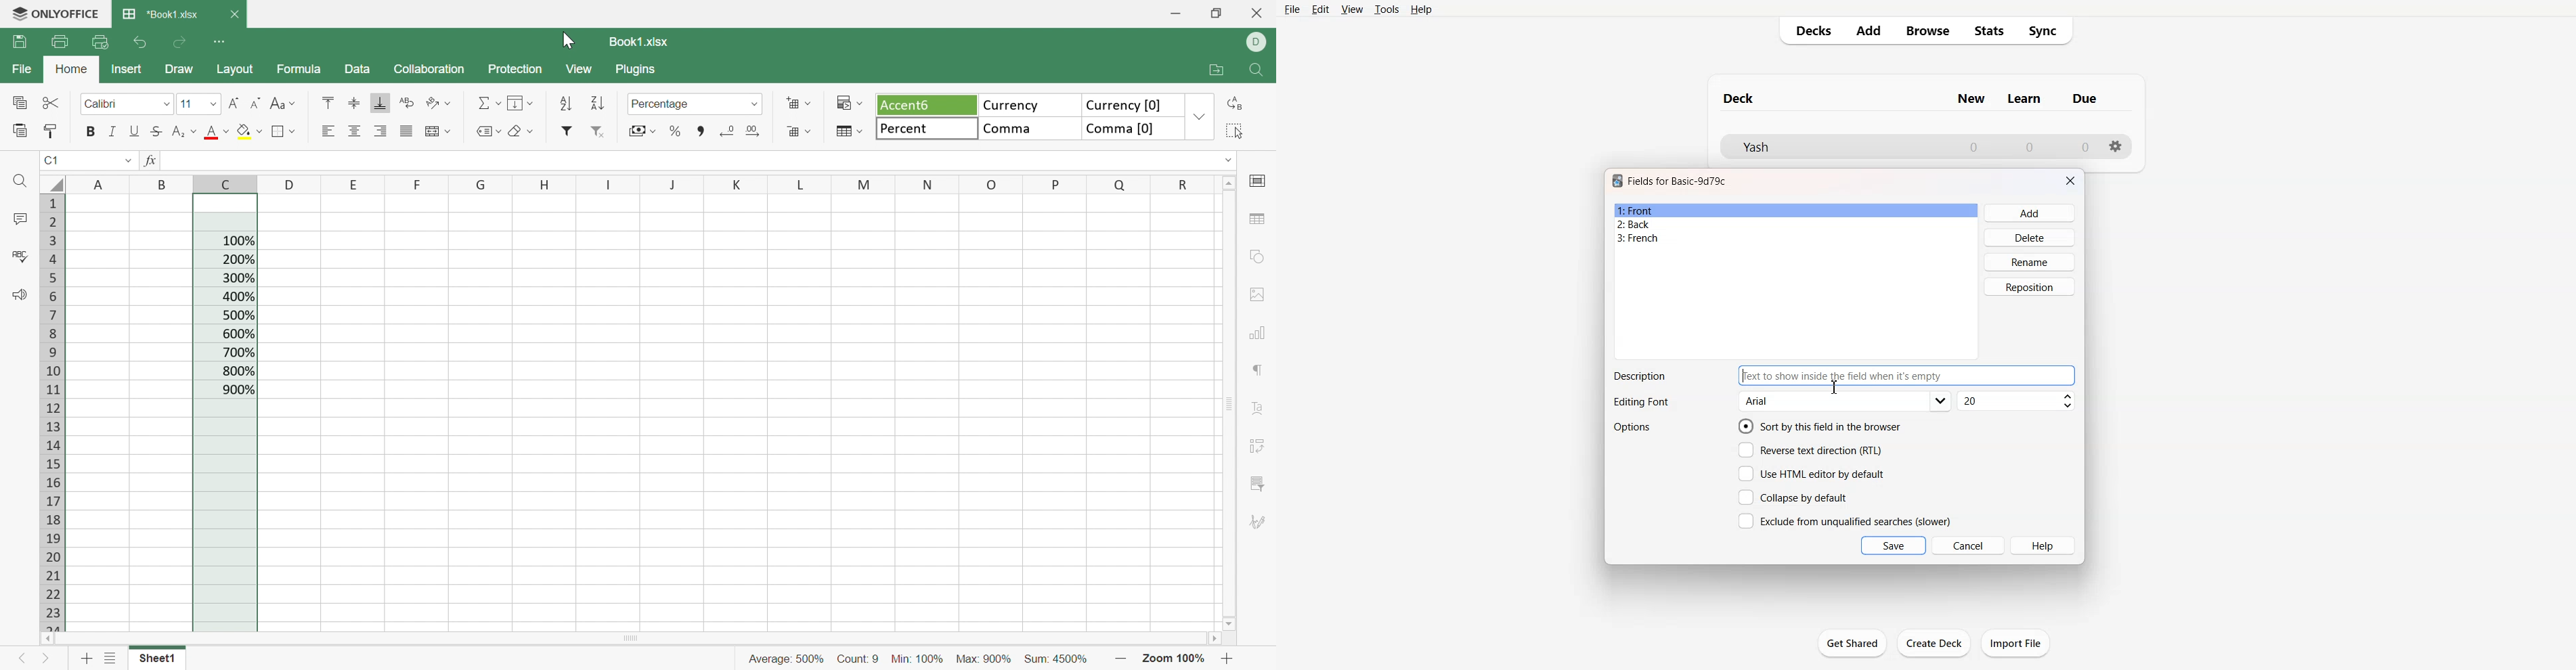  Describe the element at coordinates (930, 183) in the screenshot. I see `N` at that location.